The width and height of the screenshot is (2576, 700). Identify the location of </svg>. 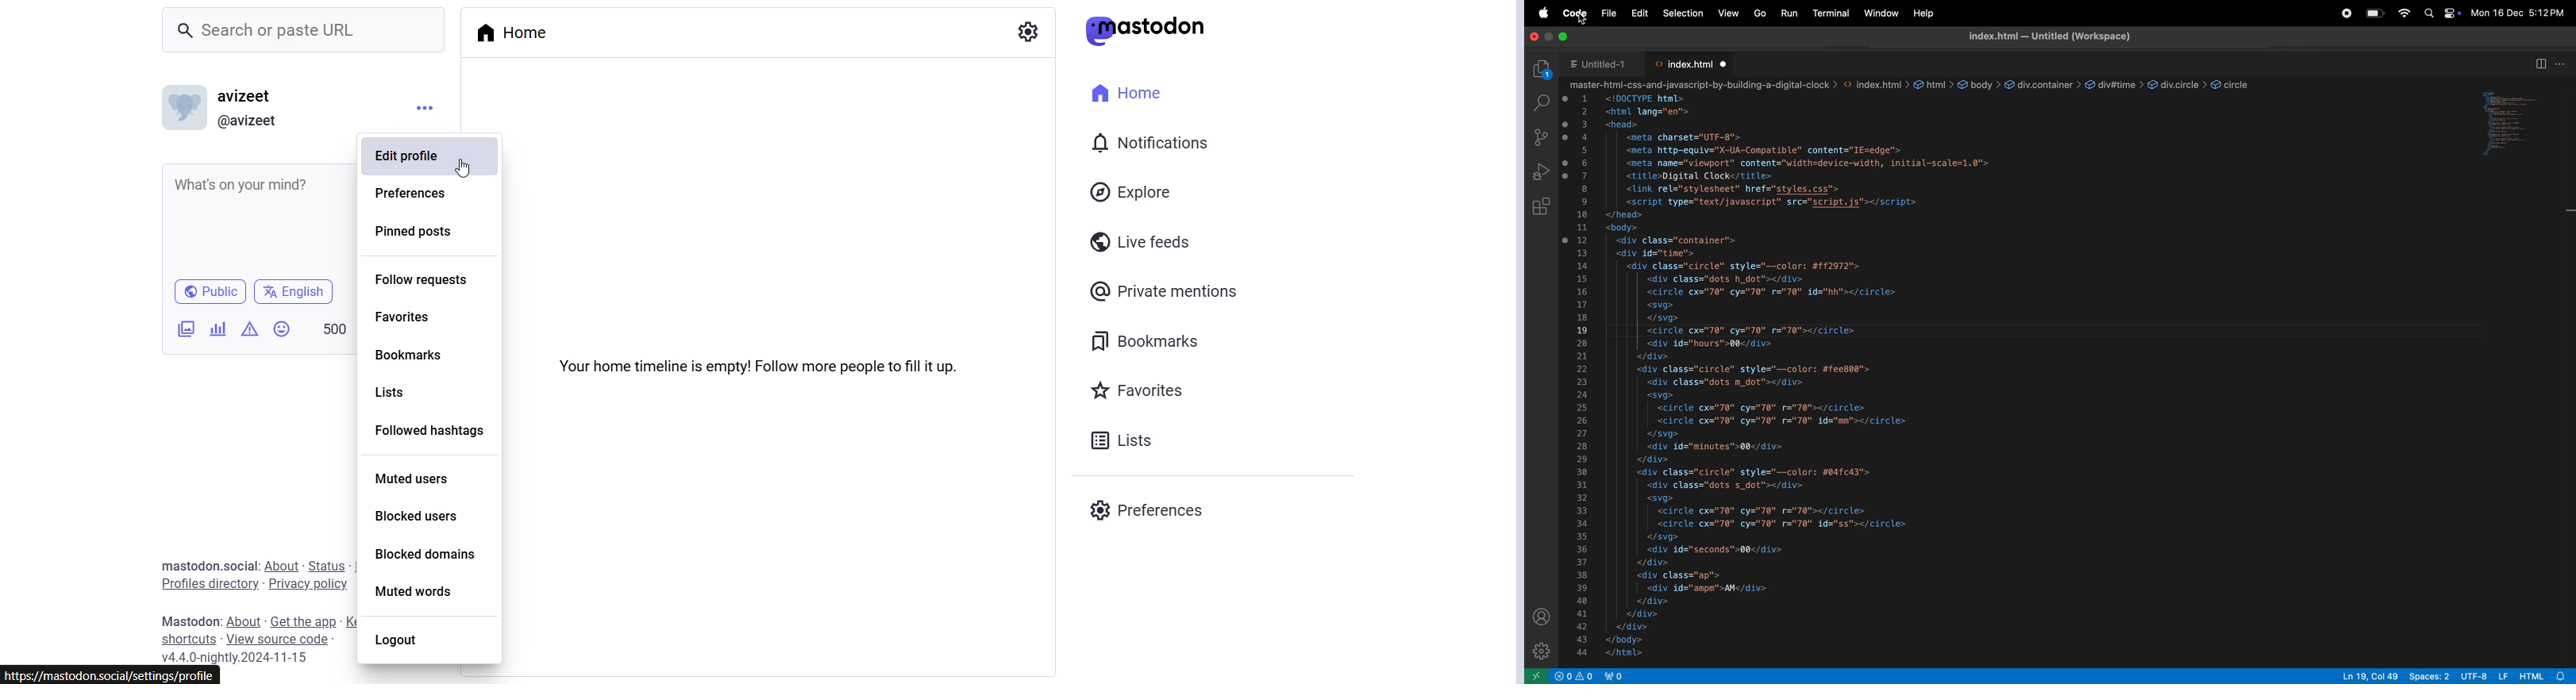
(1668, 537).